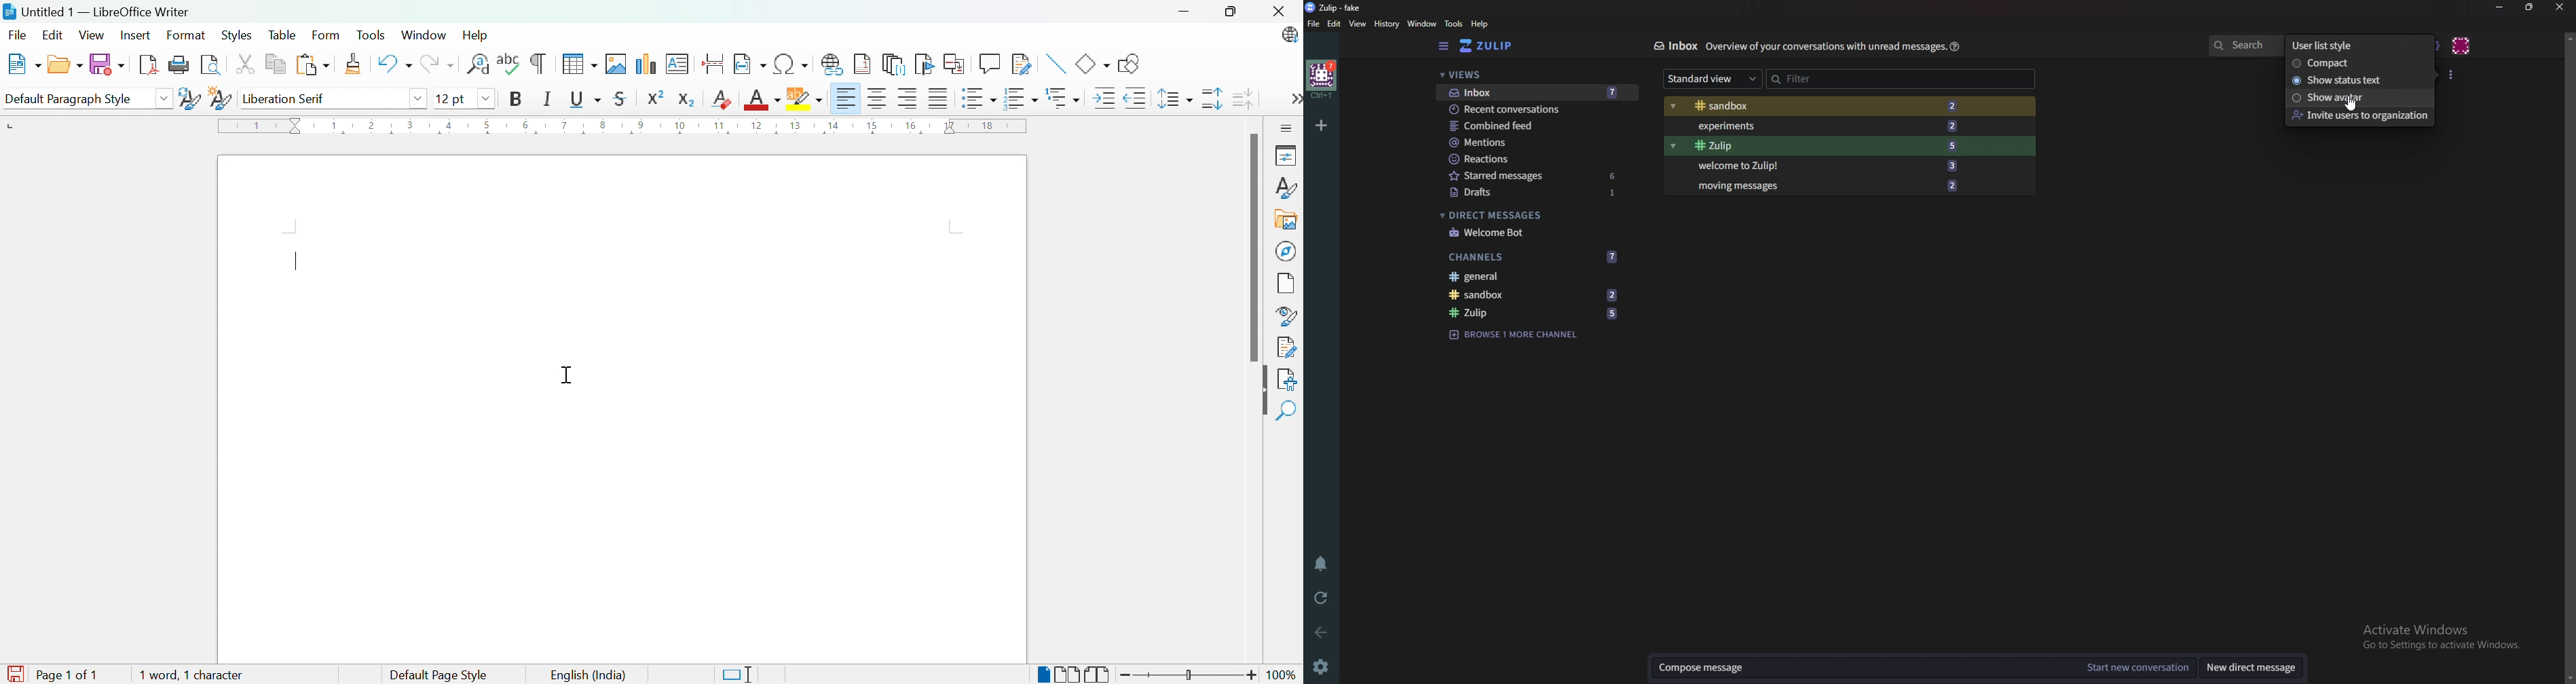 The image size is (2576, 700). I want to click on Scroll bar, so click(1249, 249).